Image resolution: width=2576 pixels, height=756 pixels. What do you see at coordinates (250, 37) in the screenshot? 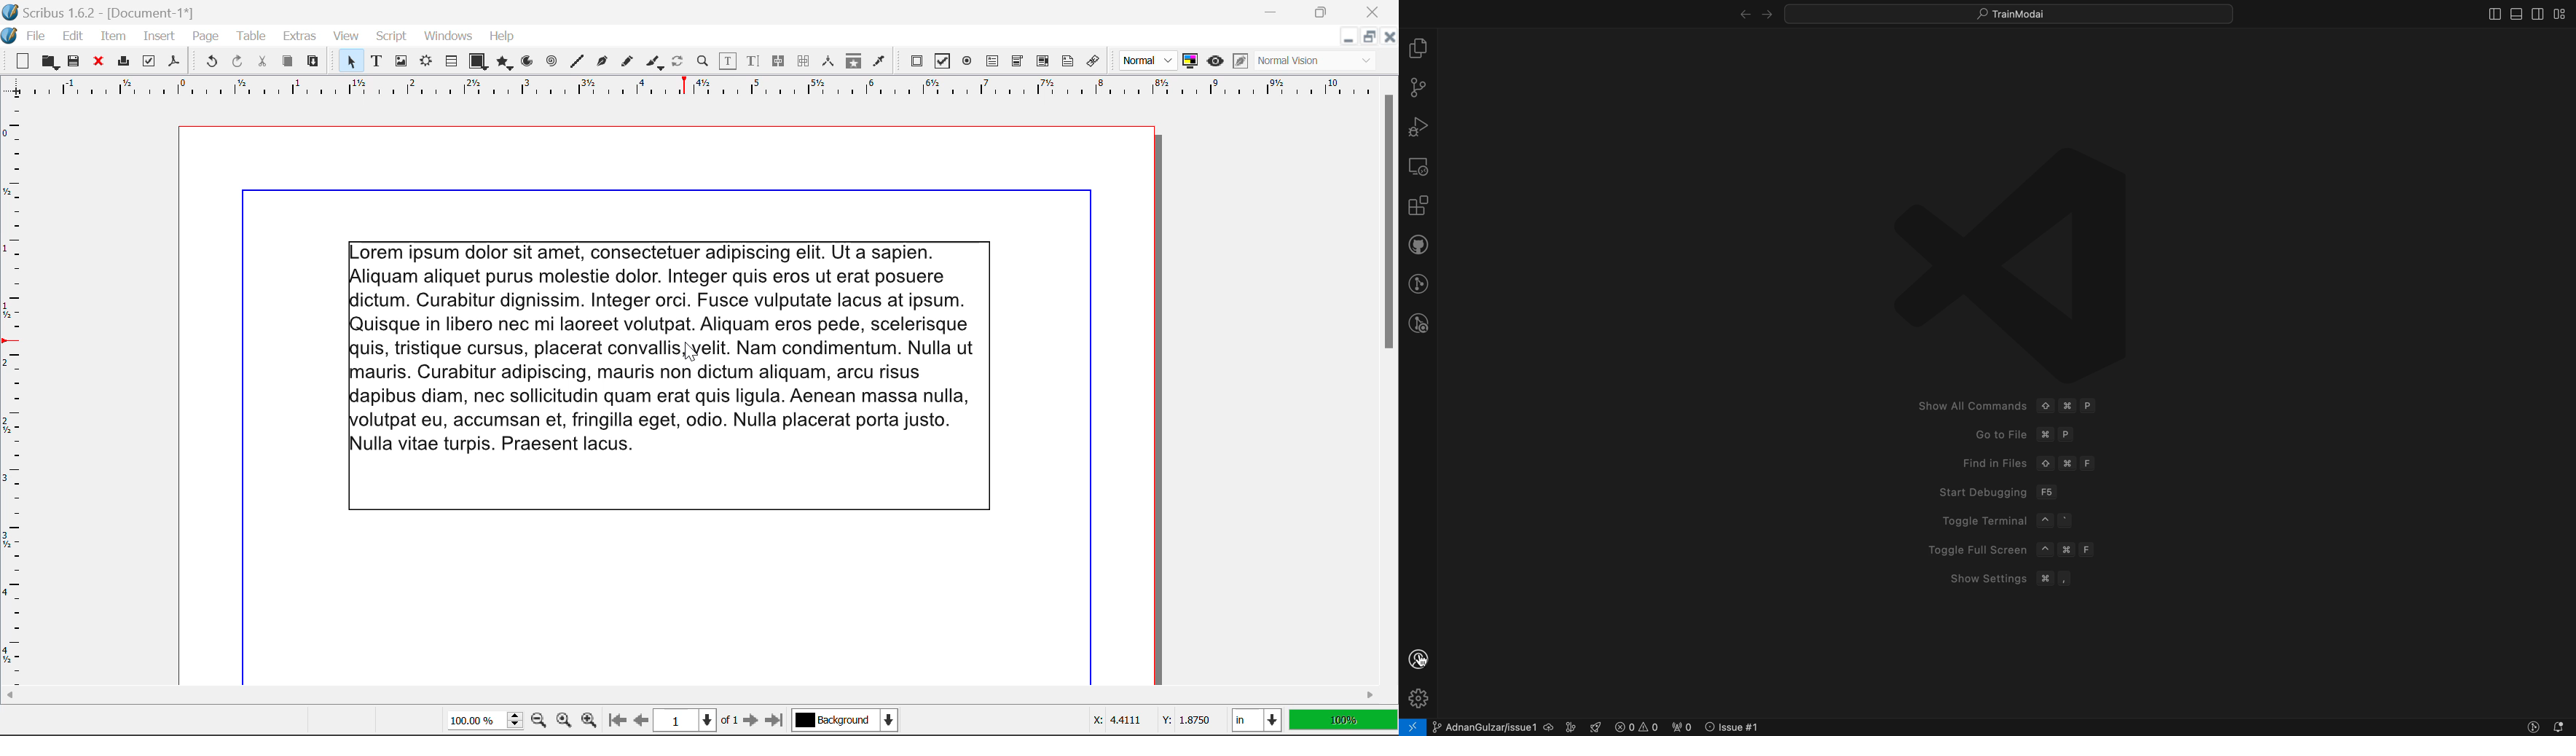
I see `Table` at bounding box center [250, 37].